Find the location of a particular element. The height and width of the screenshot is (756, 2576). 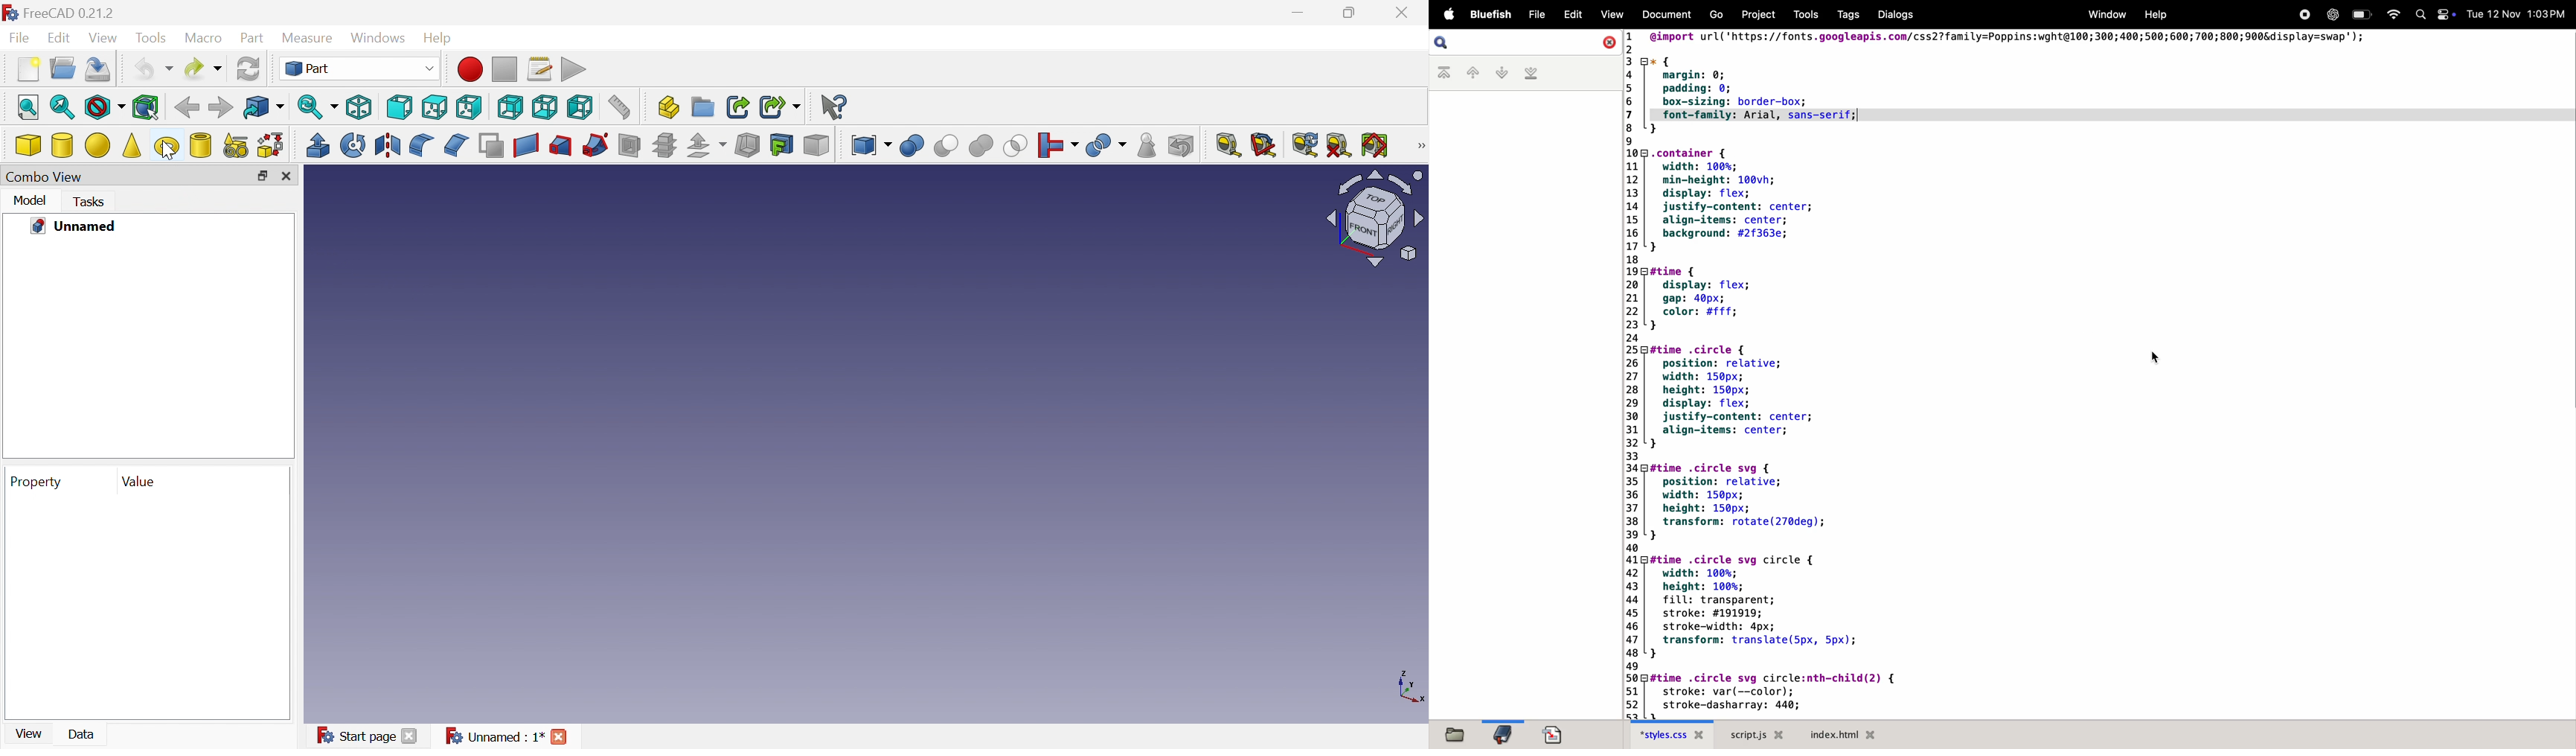

Next bookmark is located at coordinates (1501, 72).